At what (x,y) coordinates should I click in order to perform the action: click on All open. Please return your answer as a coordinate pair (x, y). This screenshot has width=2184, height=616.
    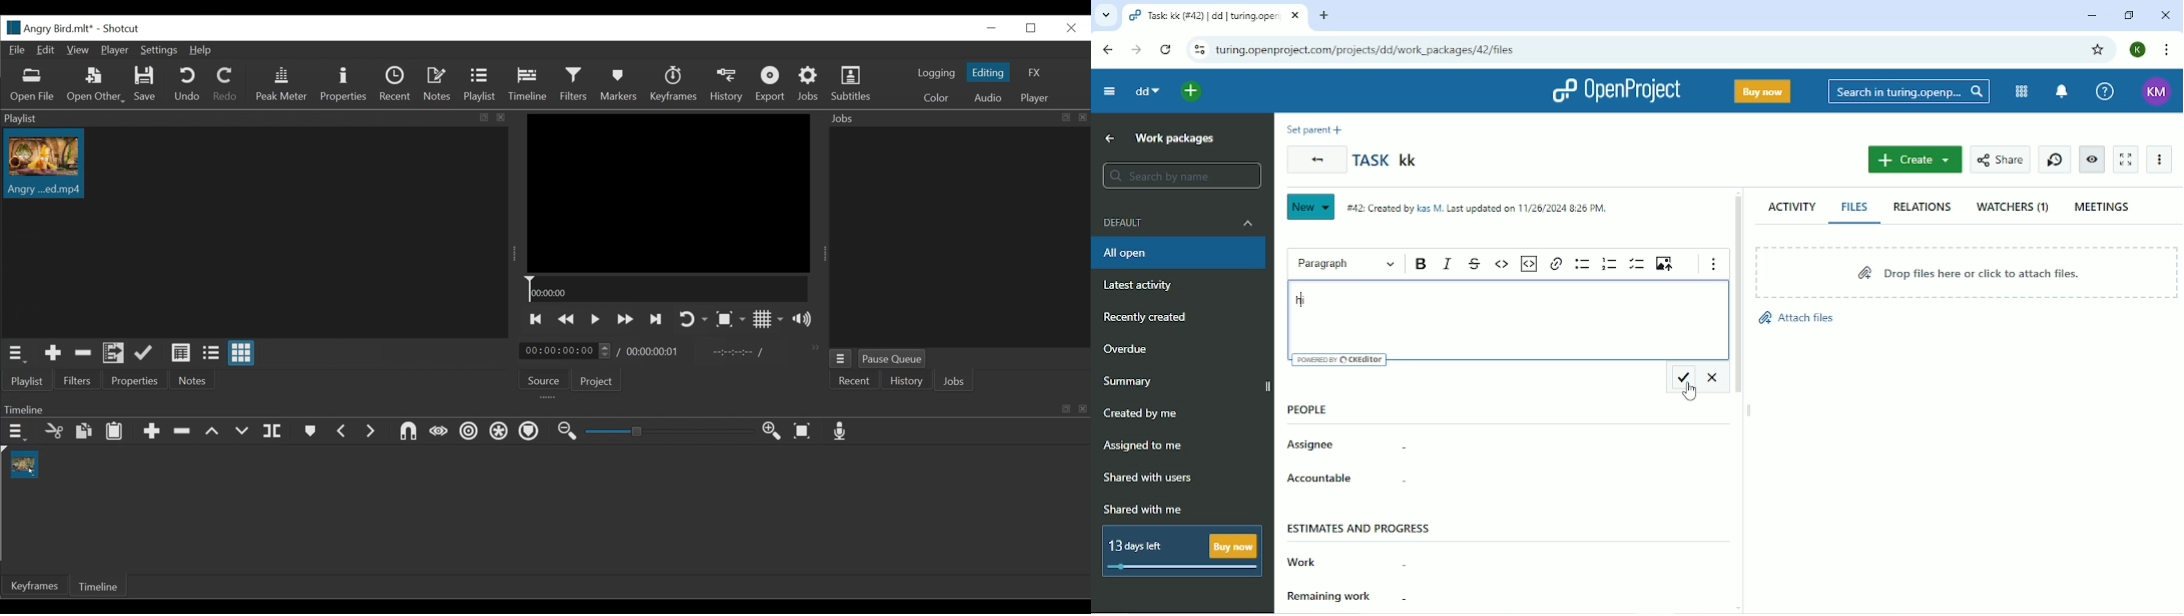
    Looking at the image, I should click on (1182, 253).